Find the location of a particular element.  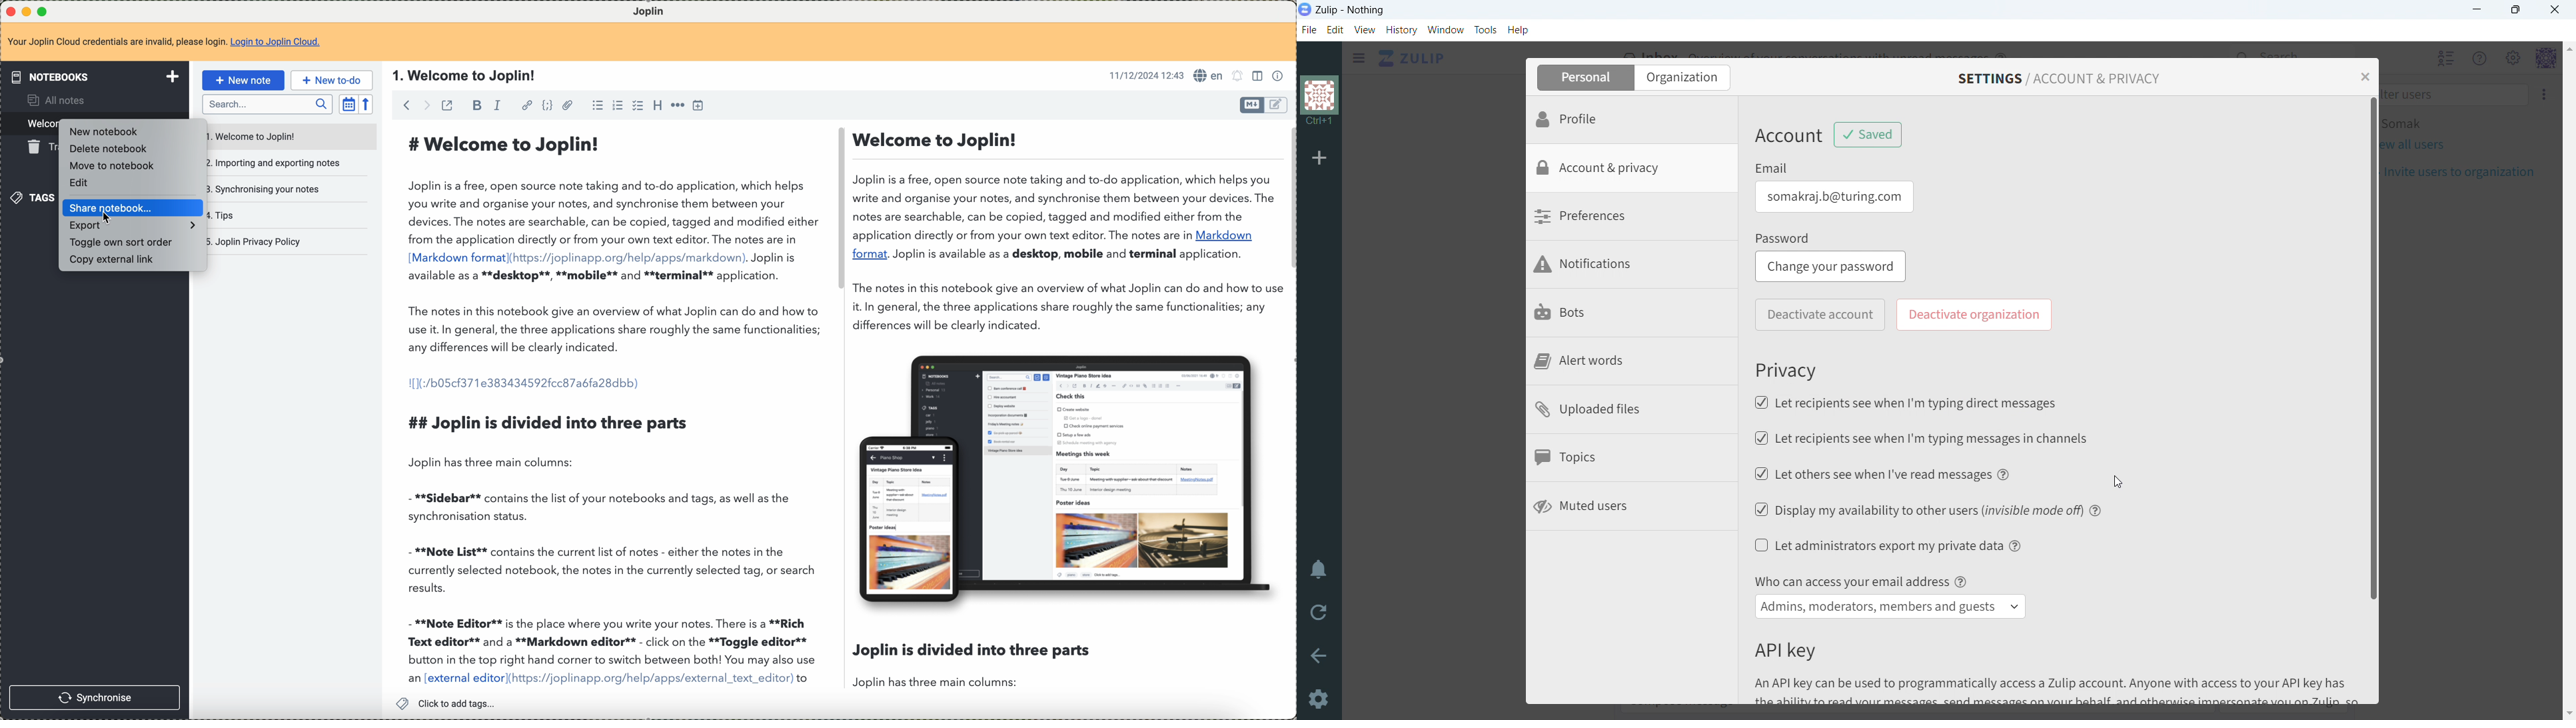

toggle editor is located at coordinates (1278, 105).